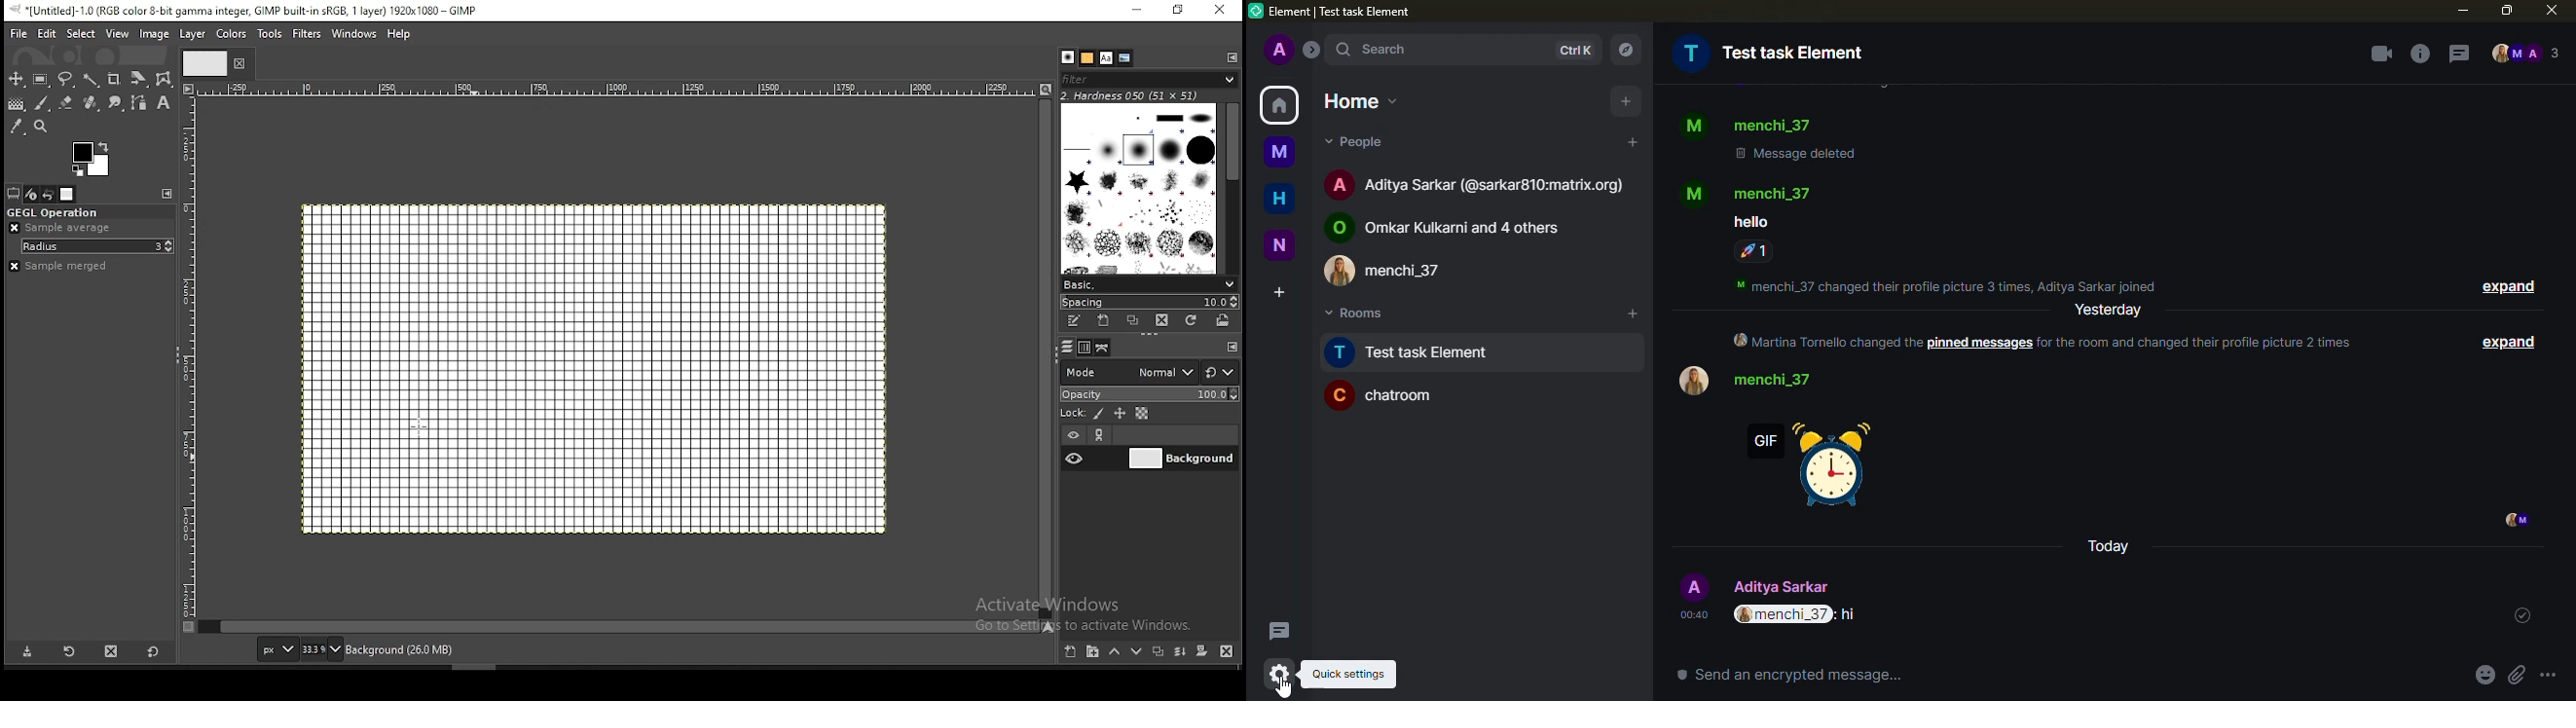 This screenshot has height=728, width=2576. Describe the element at coordinates (1774, 53) in the screenshot. I see `new task element` at that location.